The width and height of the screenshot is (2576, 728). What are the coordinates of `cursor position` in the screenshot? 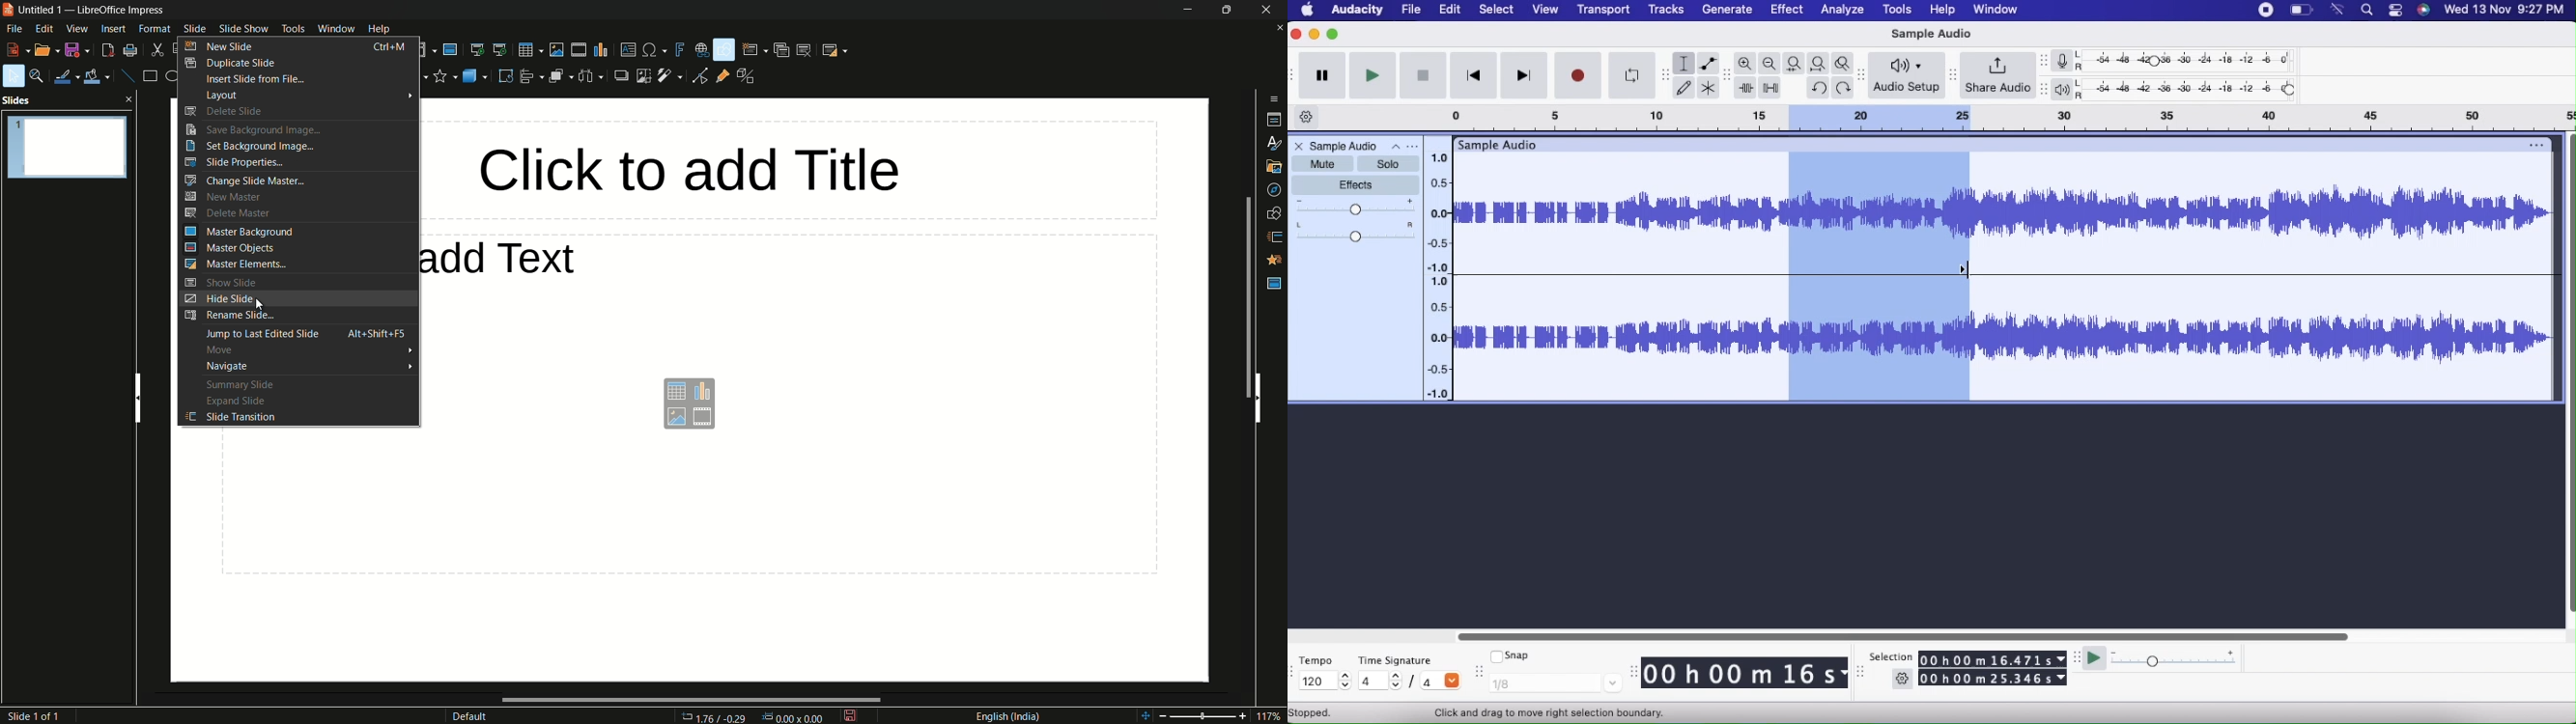 It's located at (716, 717).